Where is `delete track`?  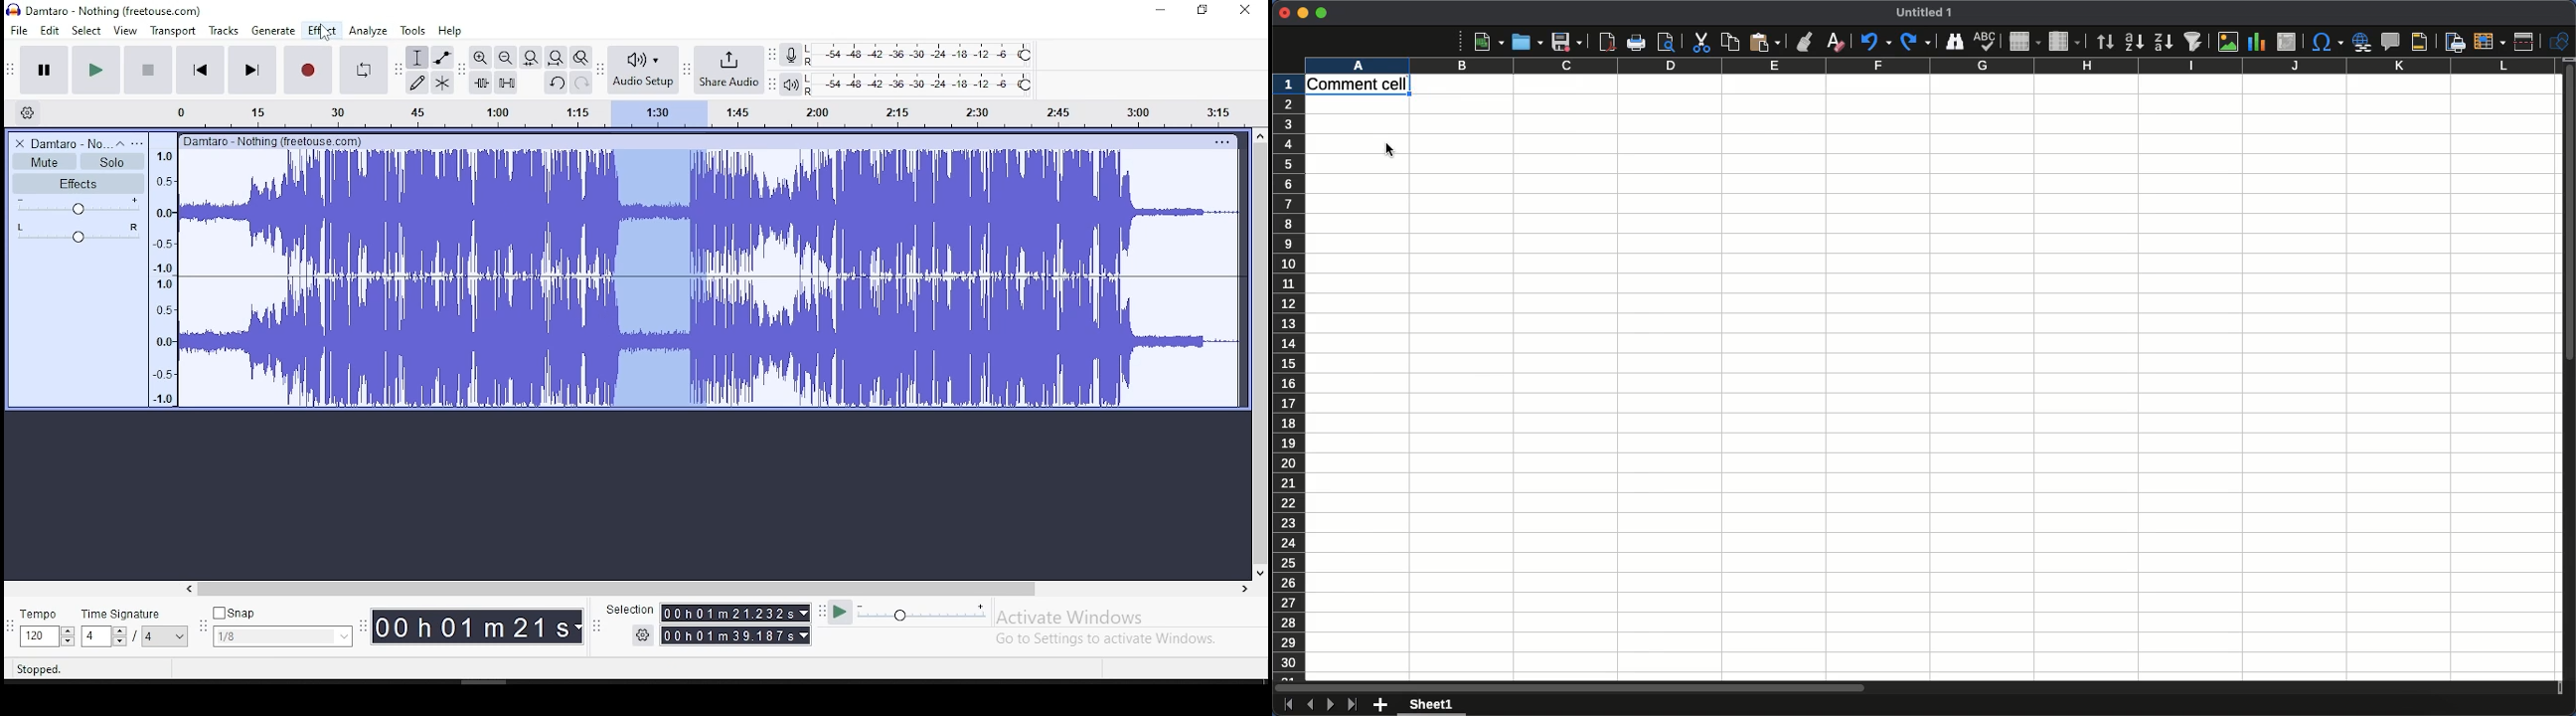
delete track is located at coordinates (21, 143).